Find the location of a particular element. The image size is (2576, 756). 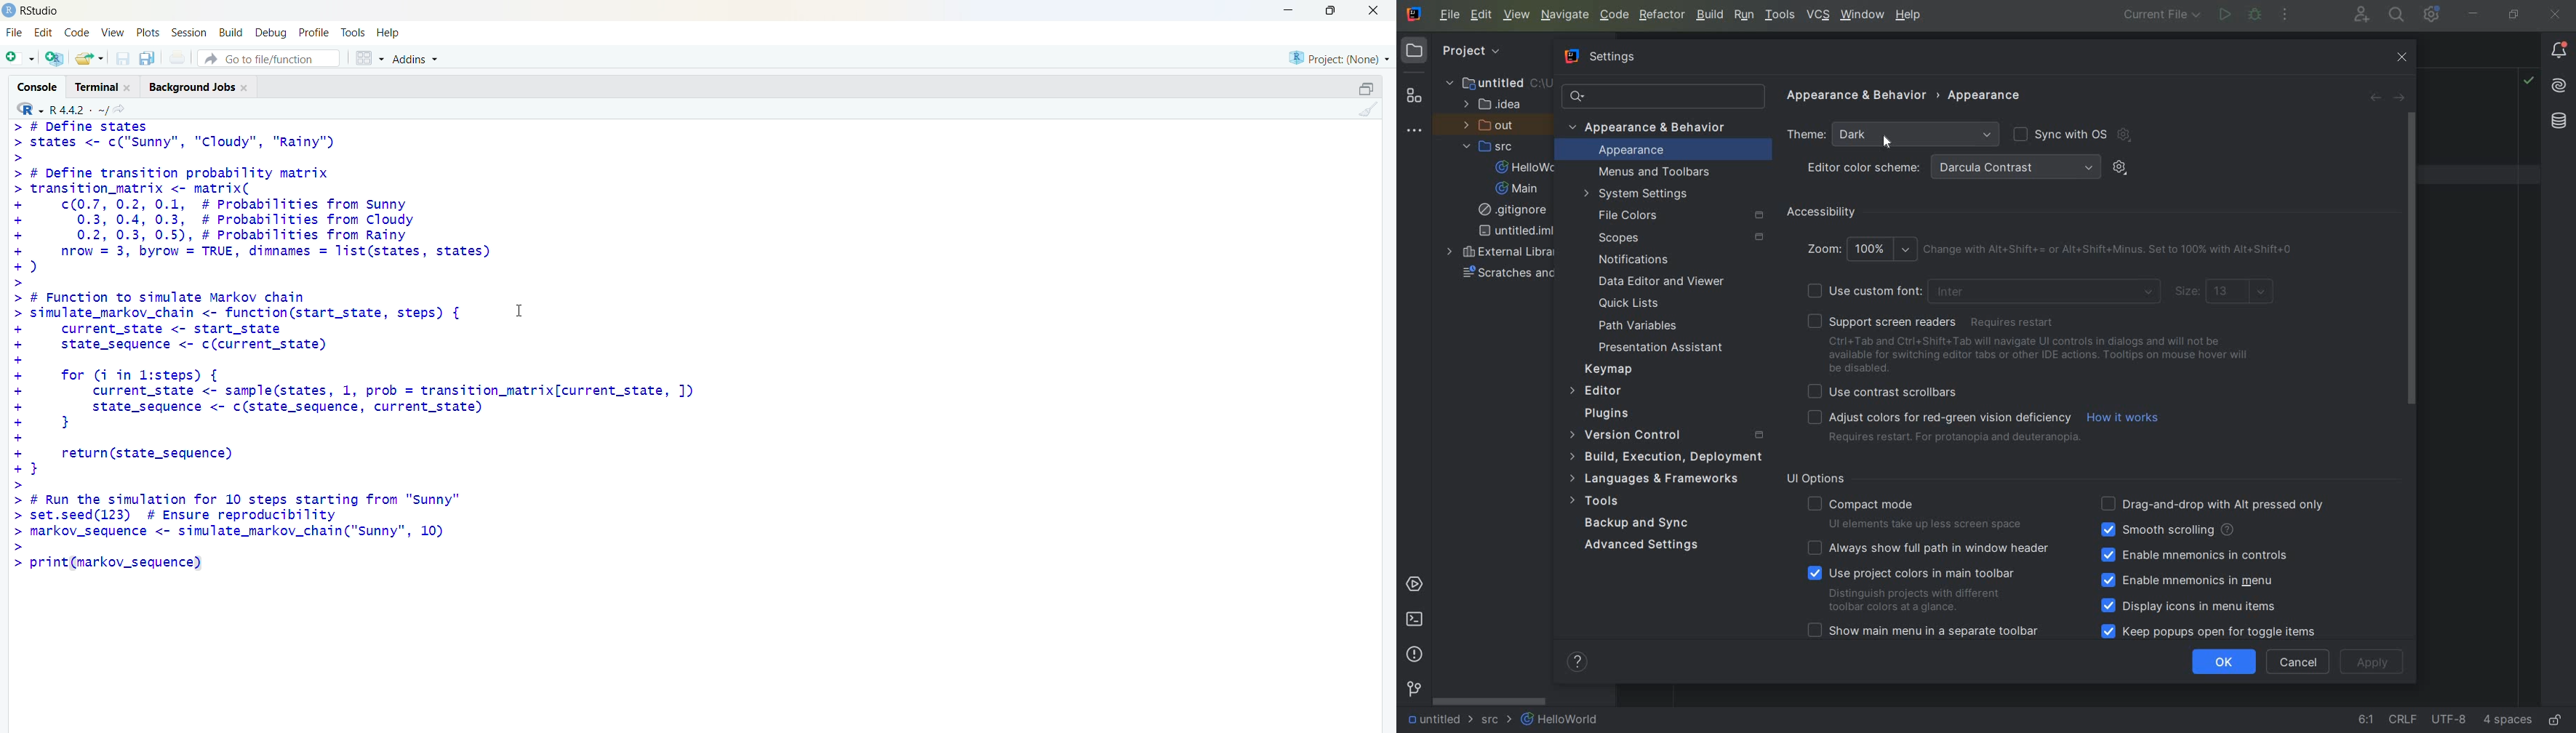

terminal is located at coordinates (104, 87).